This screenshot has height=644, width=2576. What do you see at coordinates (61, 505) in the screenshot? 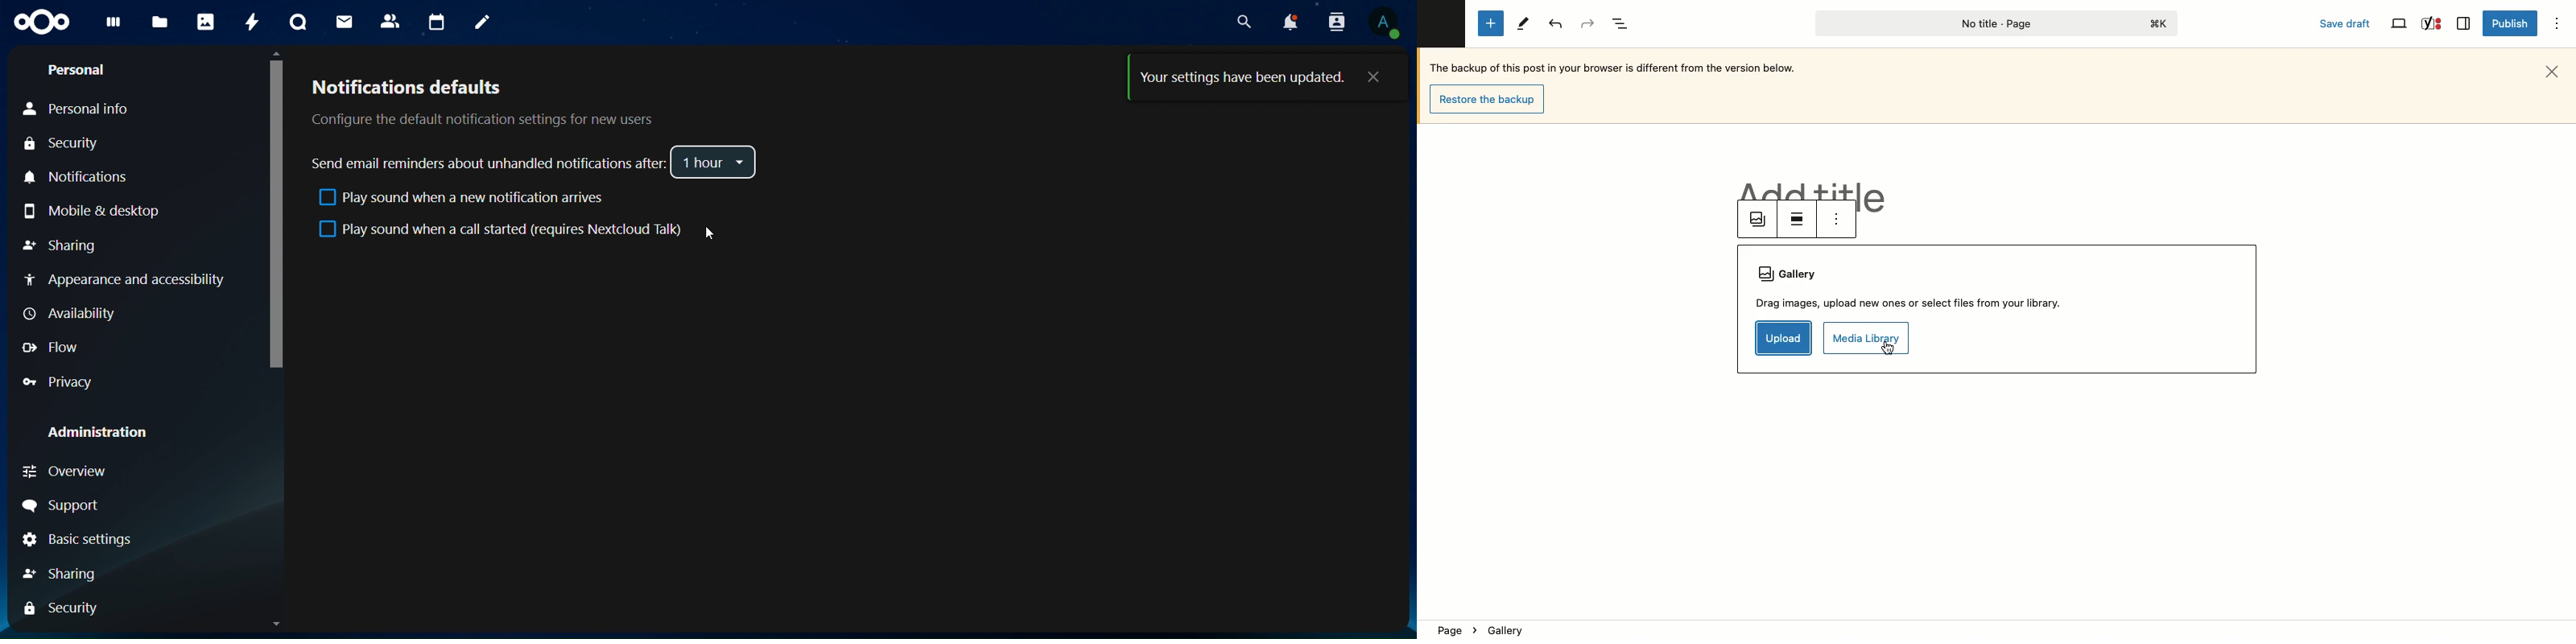
I see `Support` at bounding box center [61, 505].